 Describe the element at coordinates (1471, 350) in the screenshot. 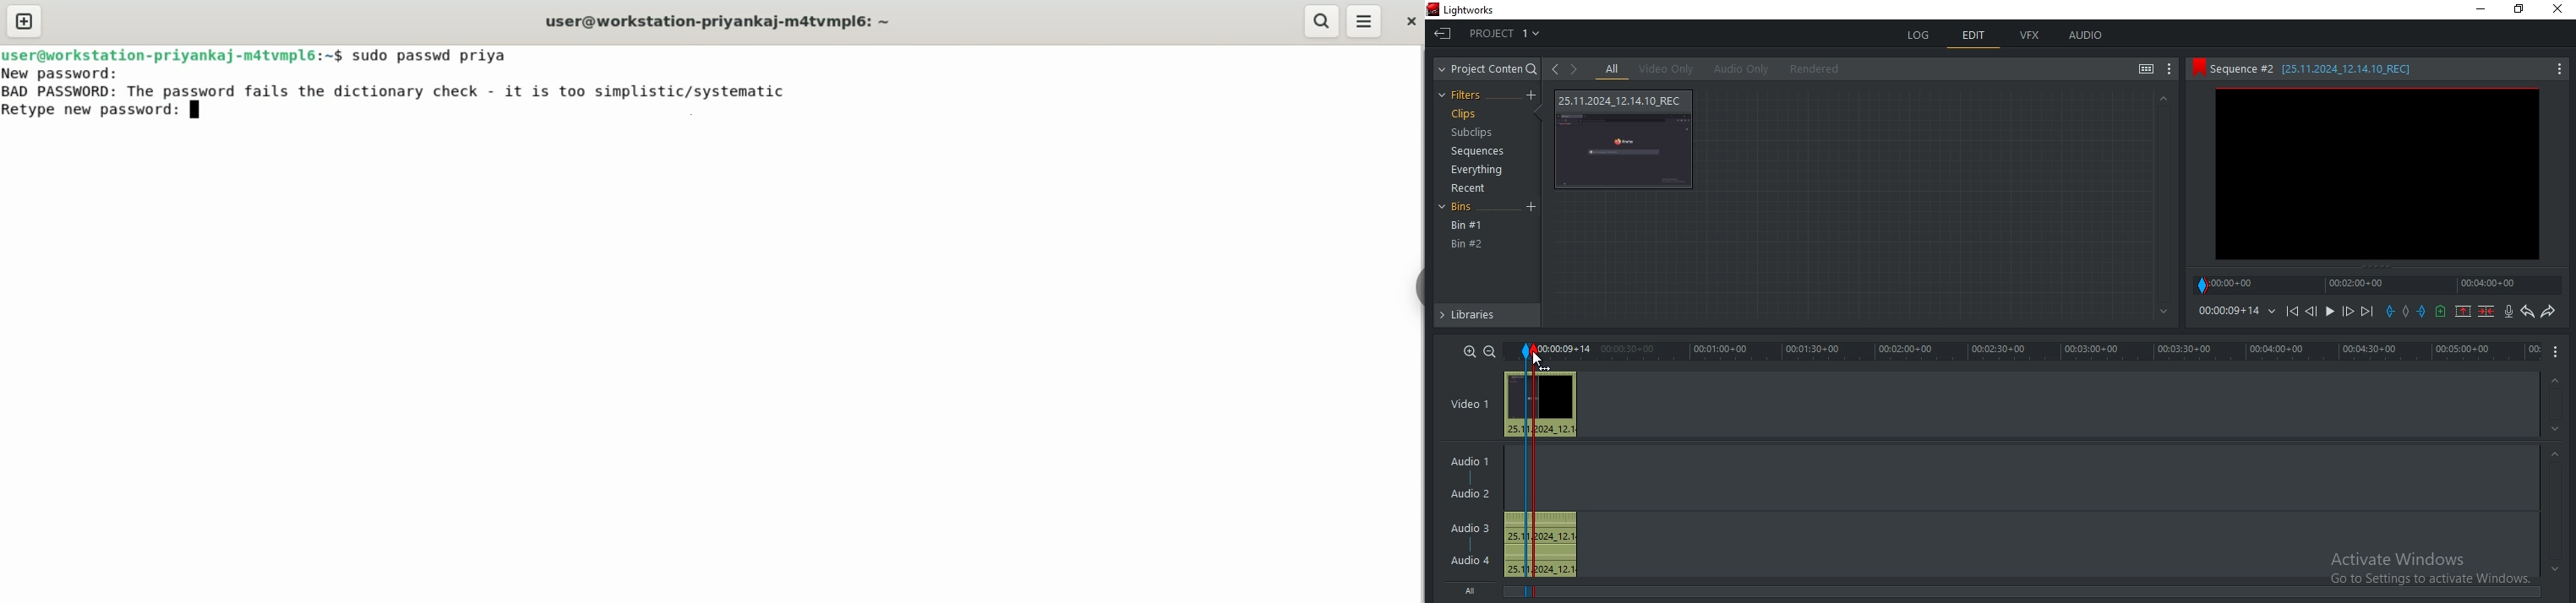

I see `zoom in` at that location.